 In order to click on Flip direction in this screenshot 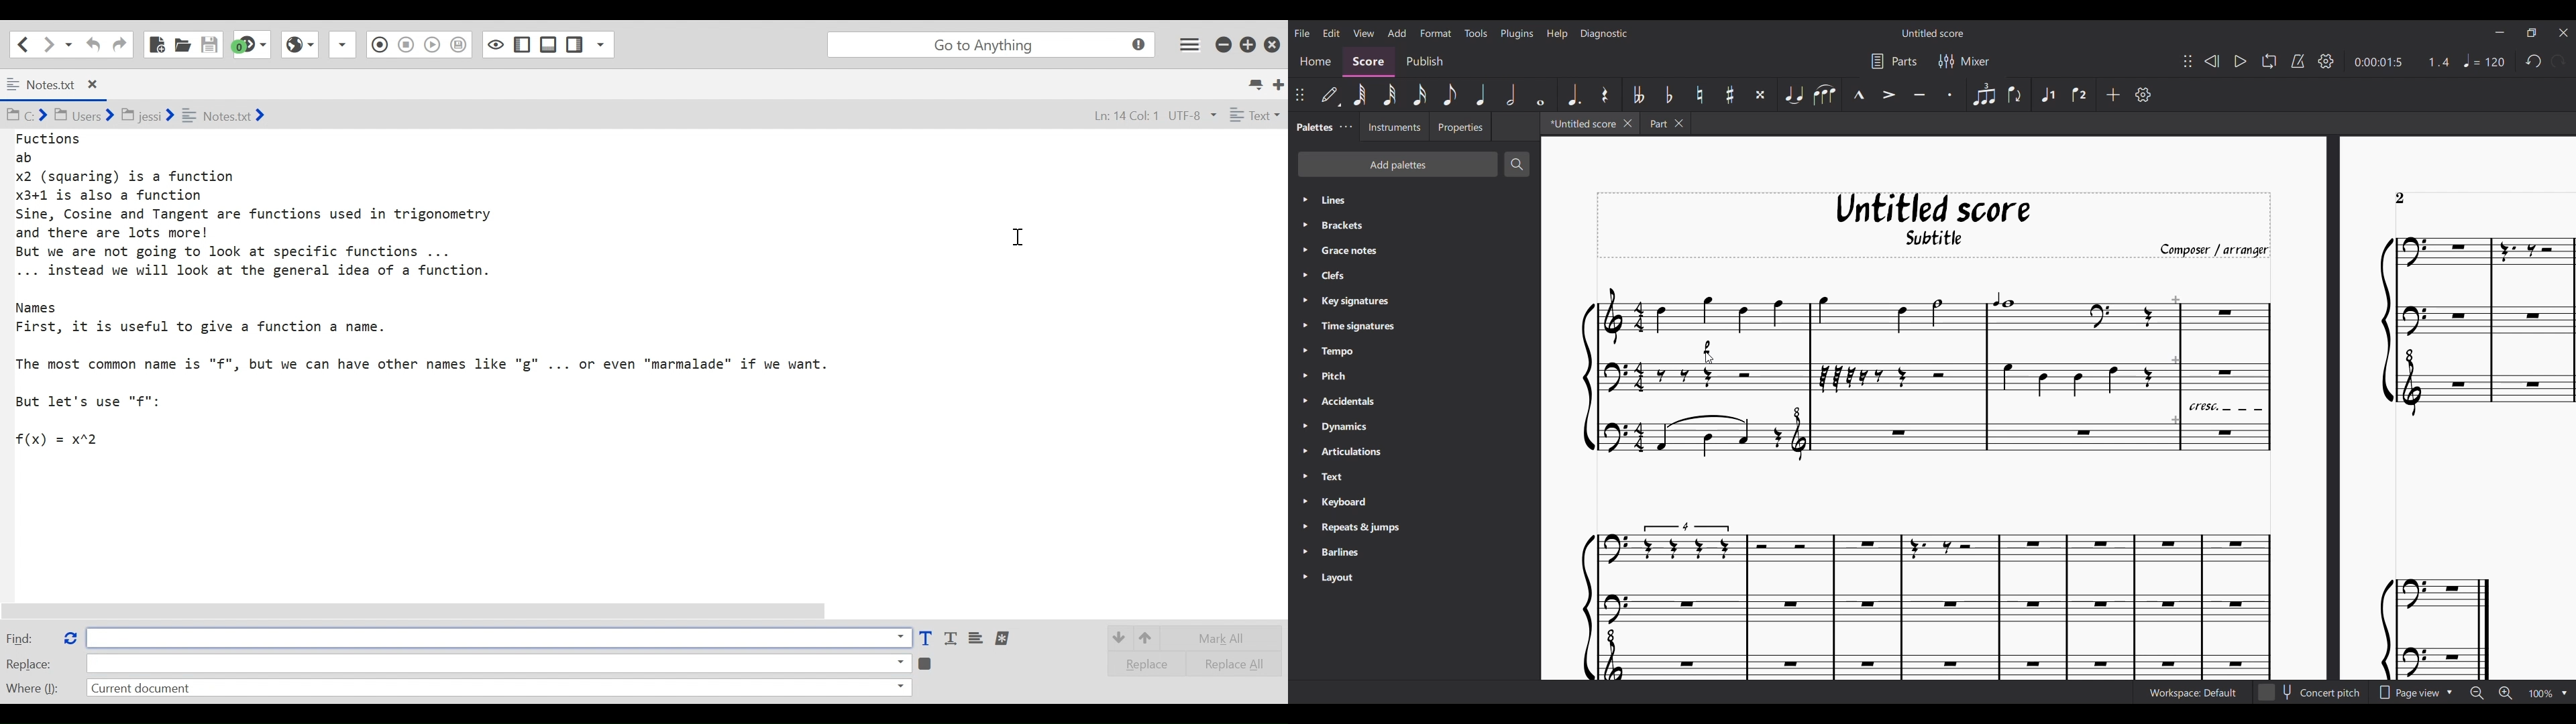, I will do `click(2017, 95)`.